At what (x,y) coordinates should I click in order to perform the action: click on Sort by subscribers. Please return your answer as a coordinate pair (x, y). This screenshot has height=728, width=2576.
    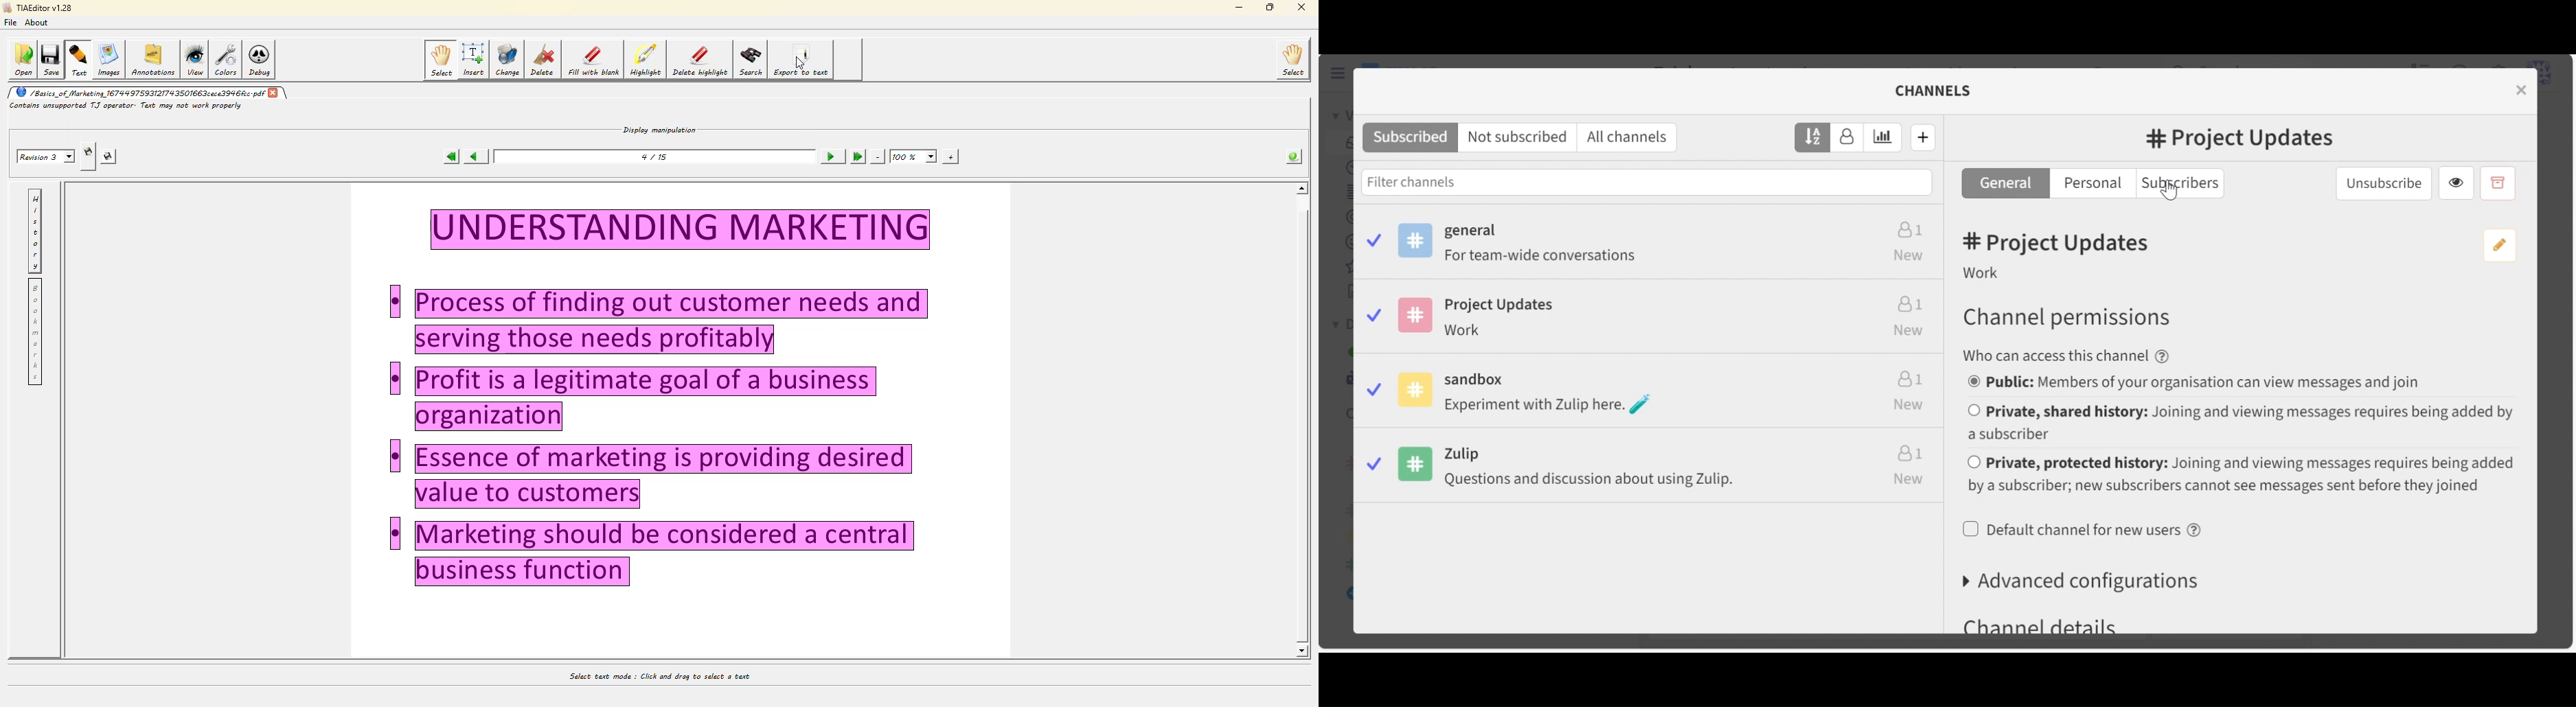
    Looking at the image, I should click on (1850, 137).